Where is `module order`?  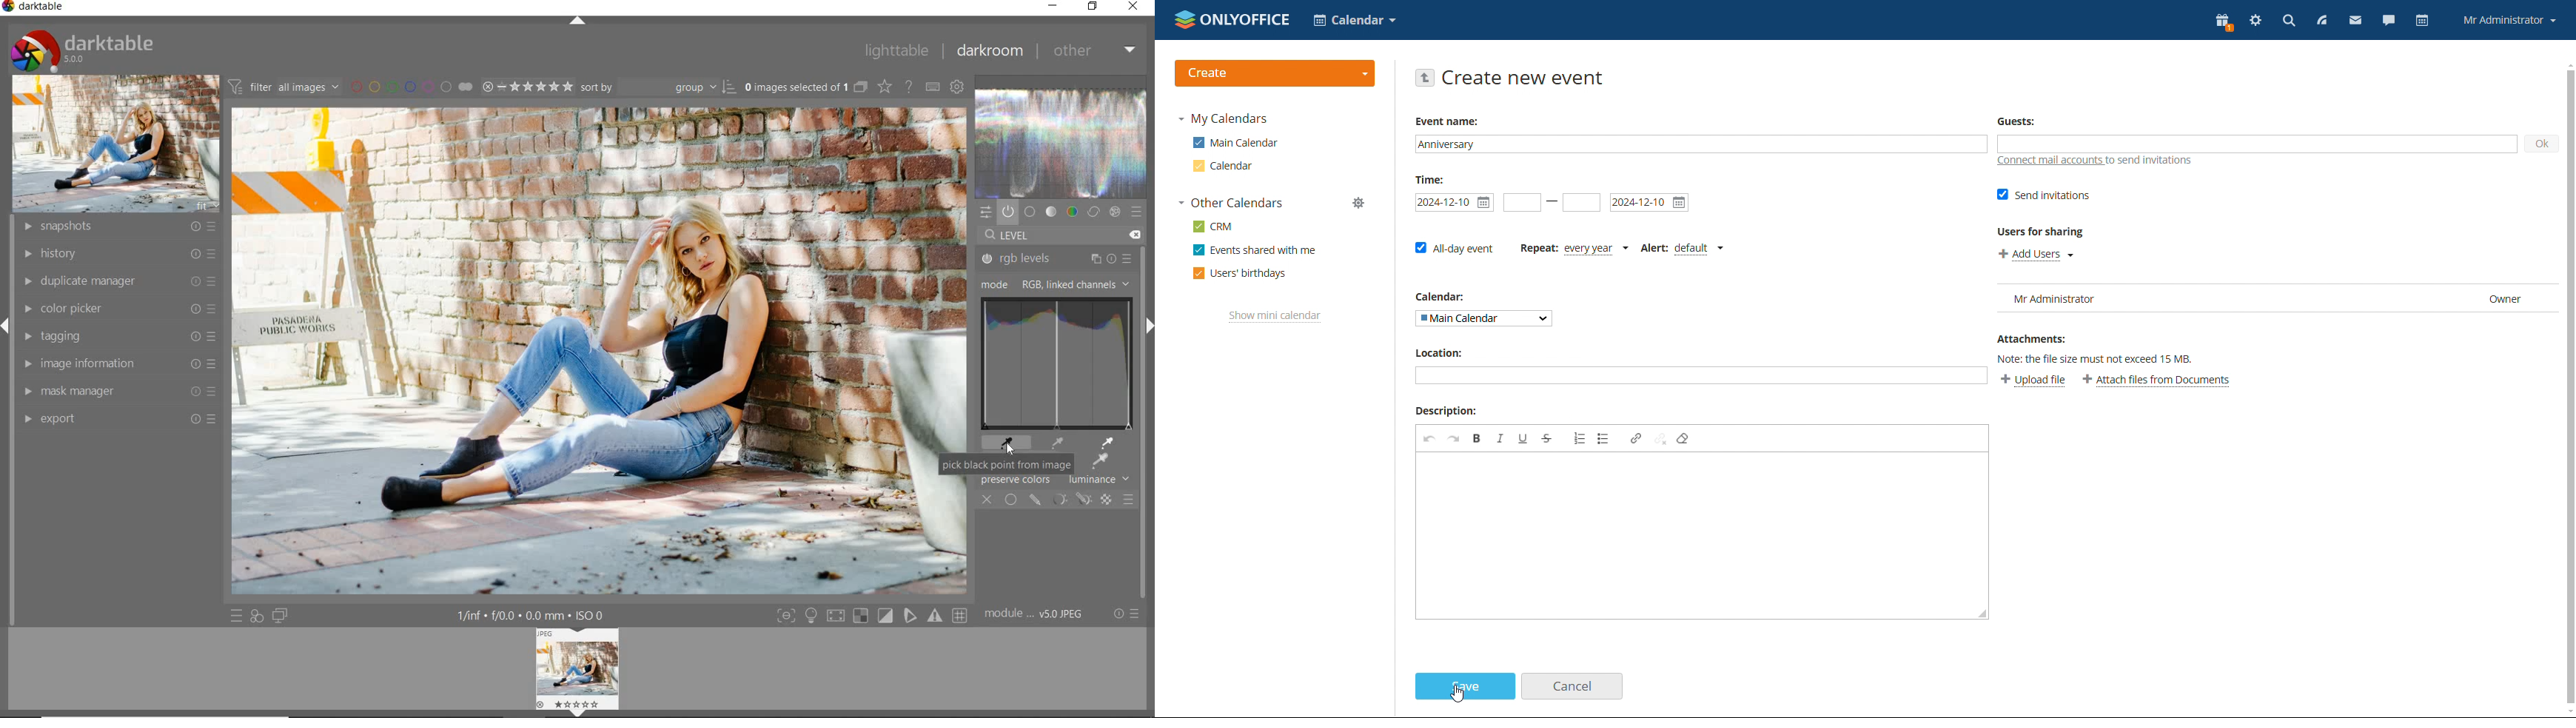
module order is located at coordinates (1038, 613).